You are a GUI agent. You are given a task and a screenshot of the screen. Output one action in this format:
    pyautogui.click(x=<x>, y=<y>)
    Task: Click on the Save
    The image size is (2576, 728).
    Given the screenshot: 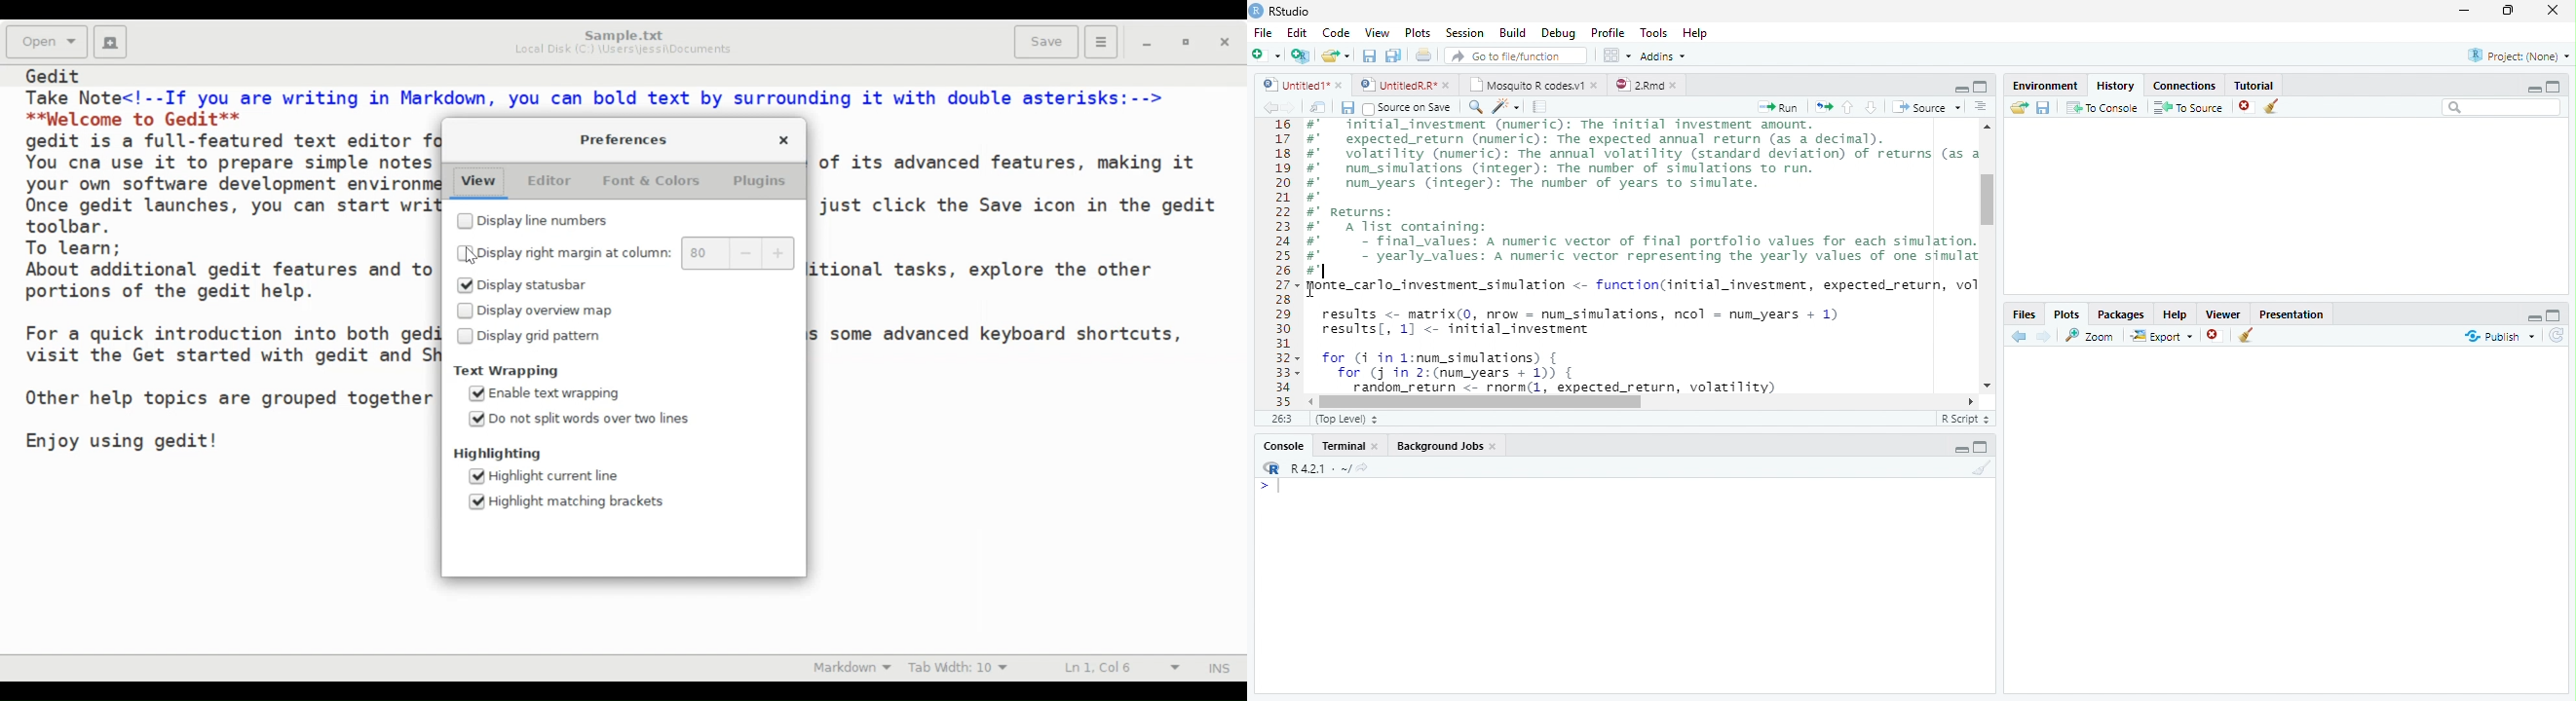 What is the action you would take?
    pyautogui.click(x=1347, y=107)
    